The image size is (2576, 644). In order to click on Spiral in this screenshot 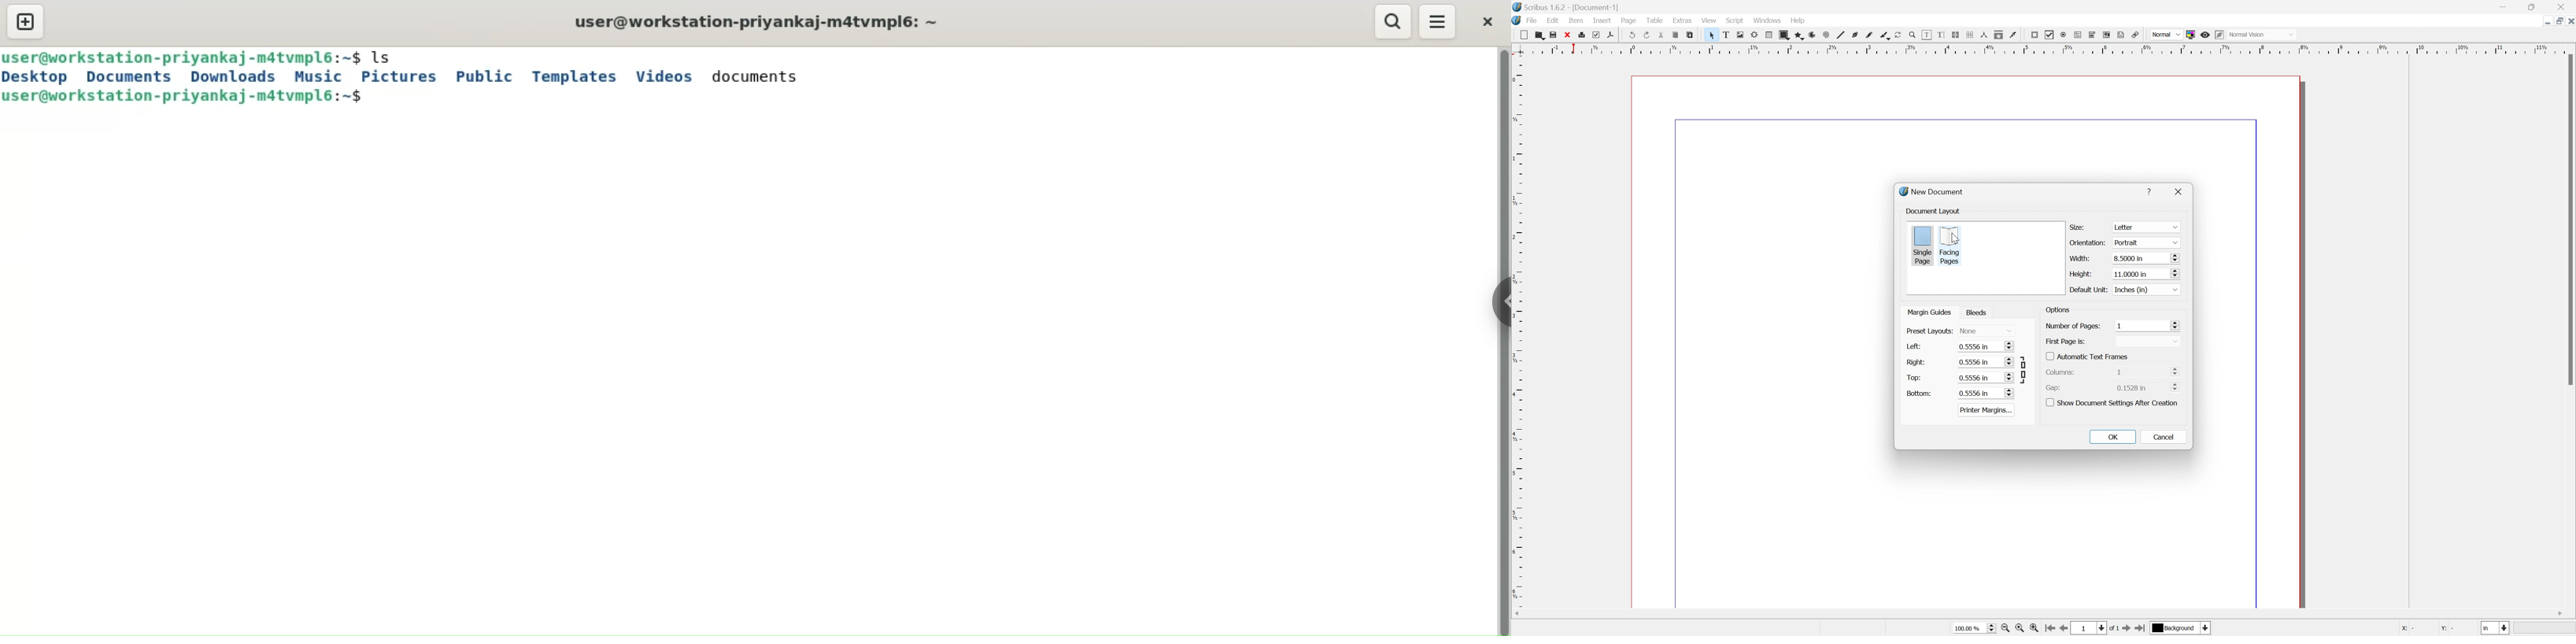, I will do `click(1825, 35)`.